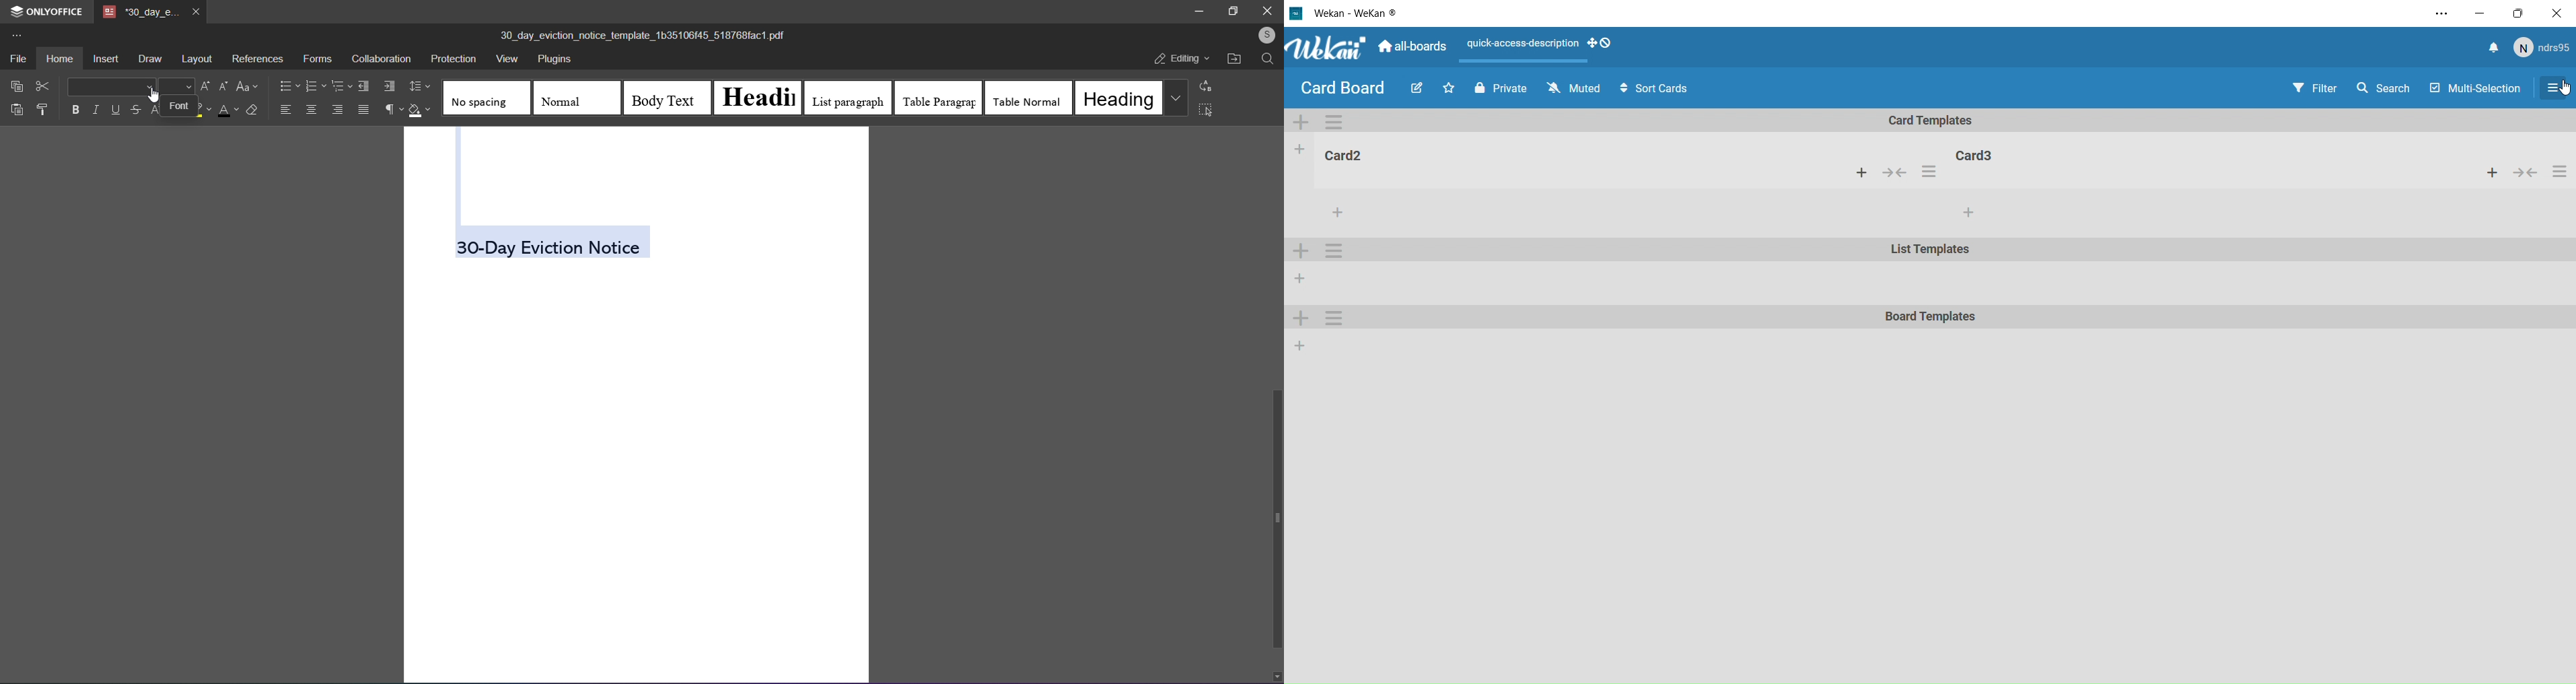  What do you see at coordinates (1980, 154) in the screenshot?
I see `Card` at bounding box center [1980, 154].